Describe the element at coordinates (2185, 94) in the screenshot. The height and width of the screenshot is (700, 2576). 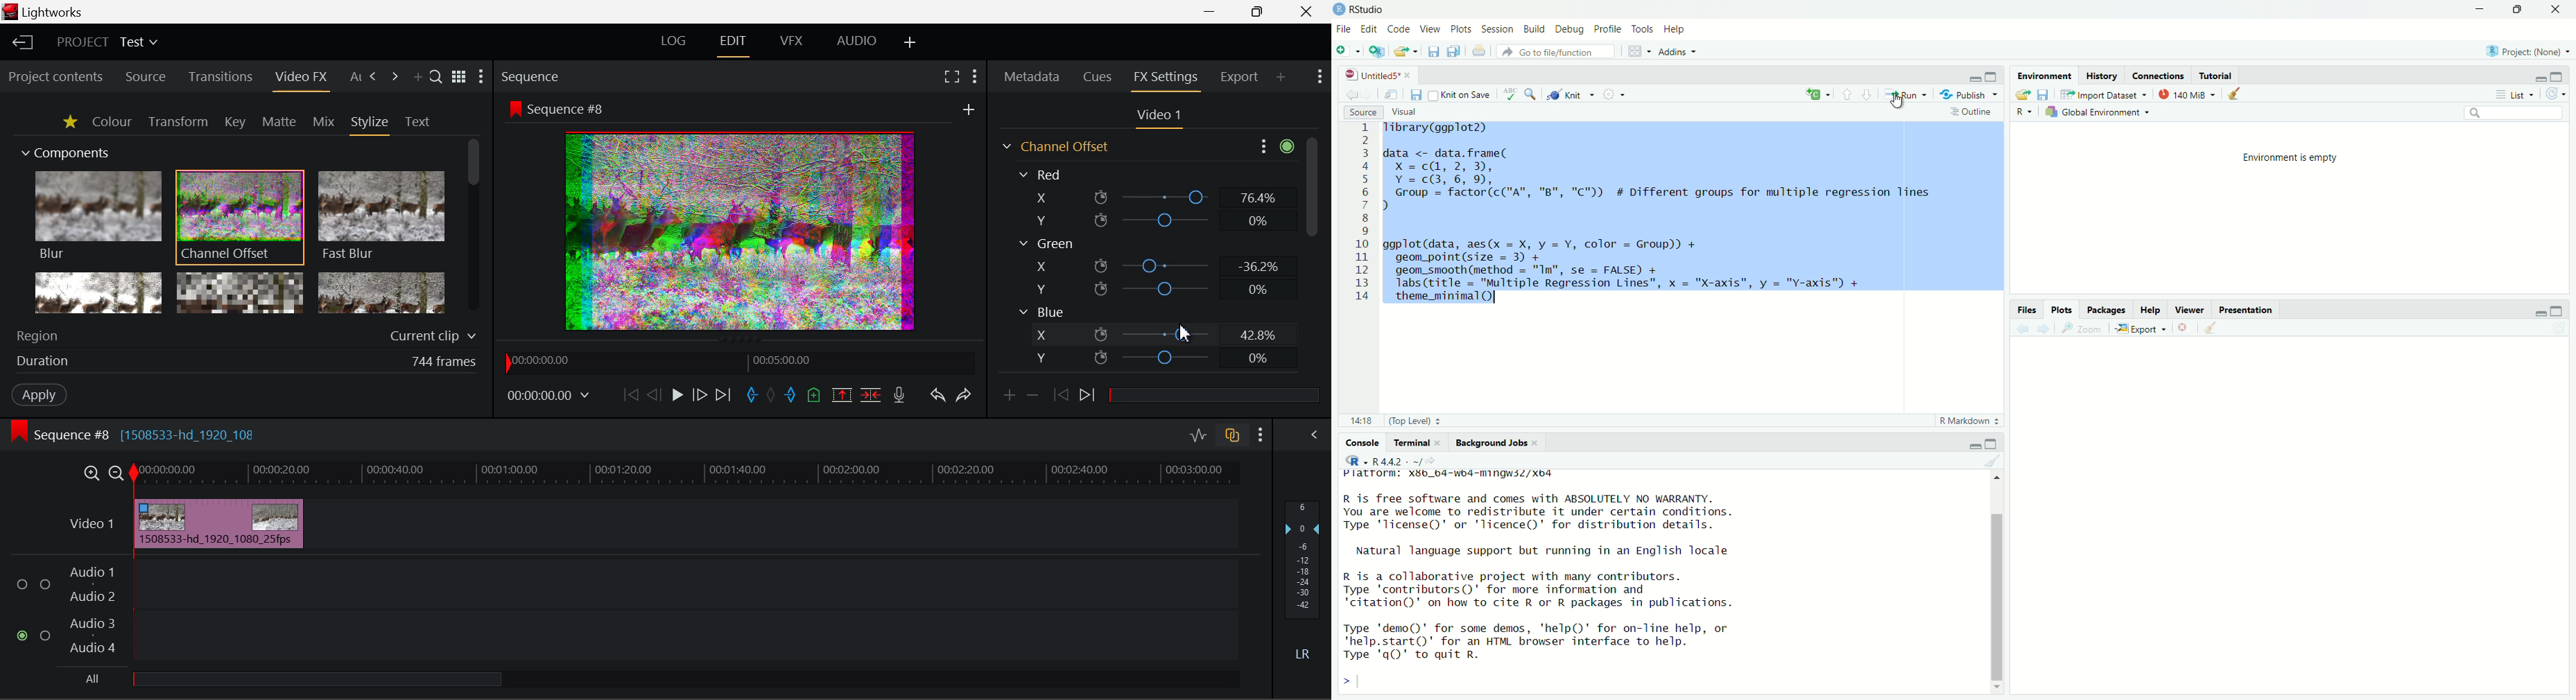
I see `140 MiB =` at that location.